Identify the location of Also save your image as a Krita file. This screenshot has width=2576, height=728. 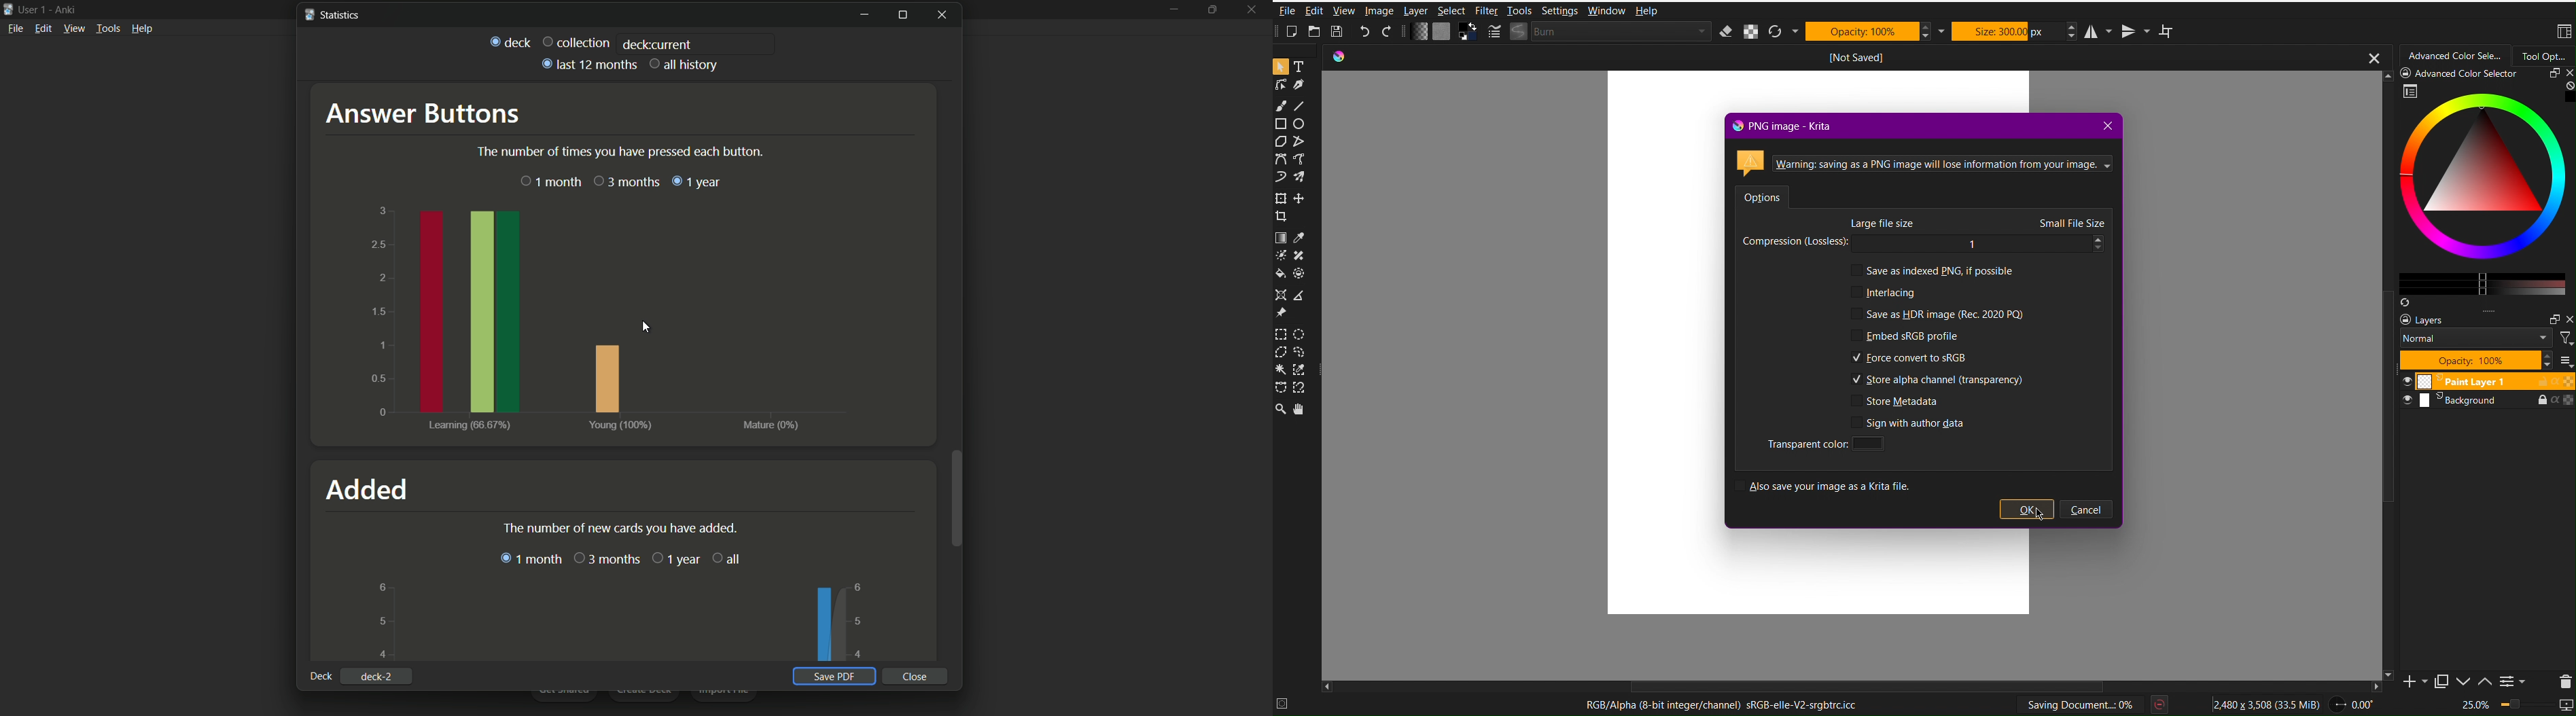
(1827, 484).